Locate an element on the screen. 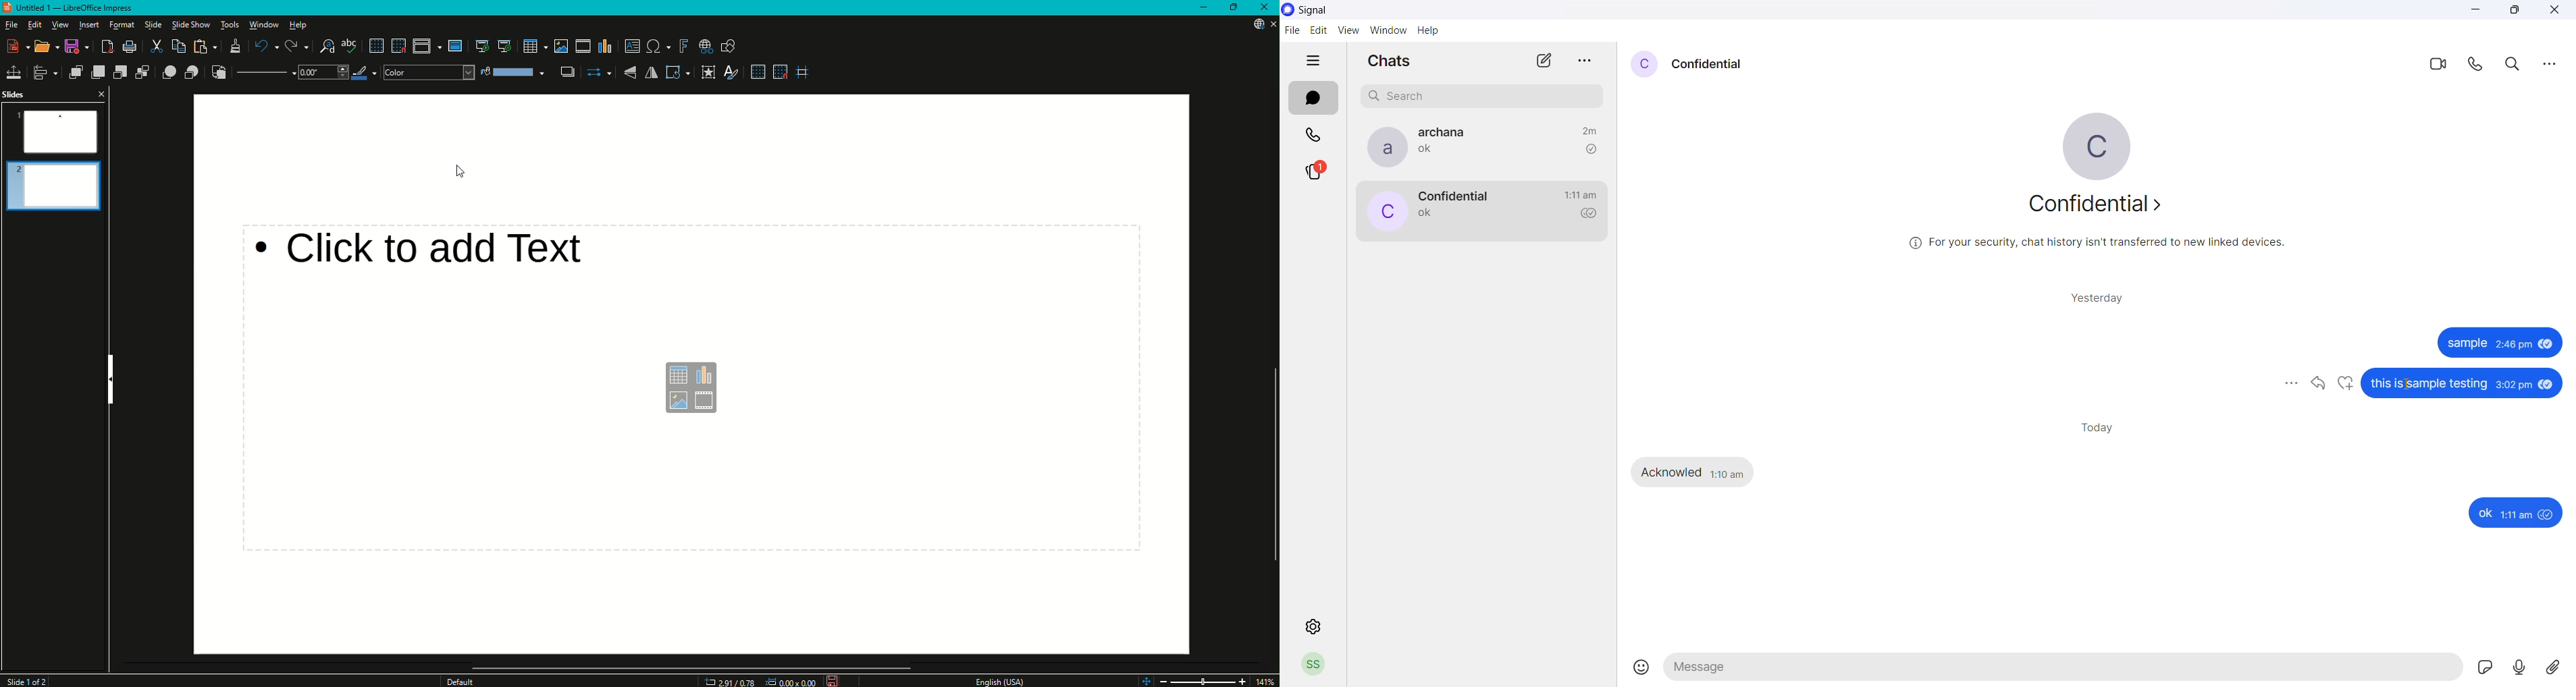 The image size is (2576, 700). calls is located at coordinates (1315, 133).